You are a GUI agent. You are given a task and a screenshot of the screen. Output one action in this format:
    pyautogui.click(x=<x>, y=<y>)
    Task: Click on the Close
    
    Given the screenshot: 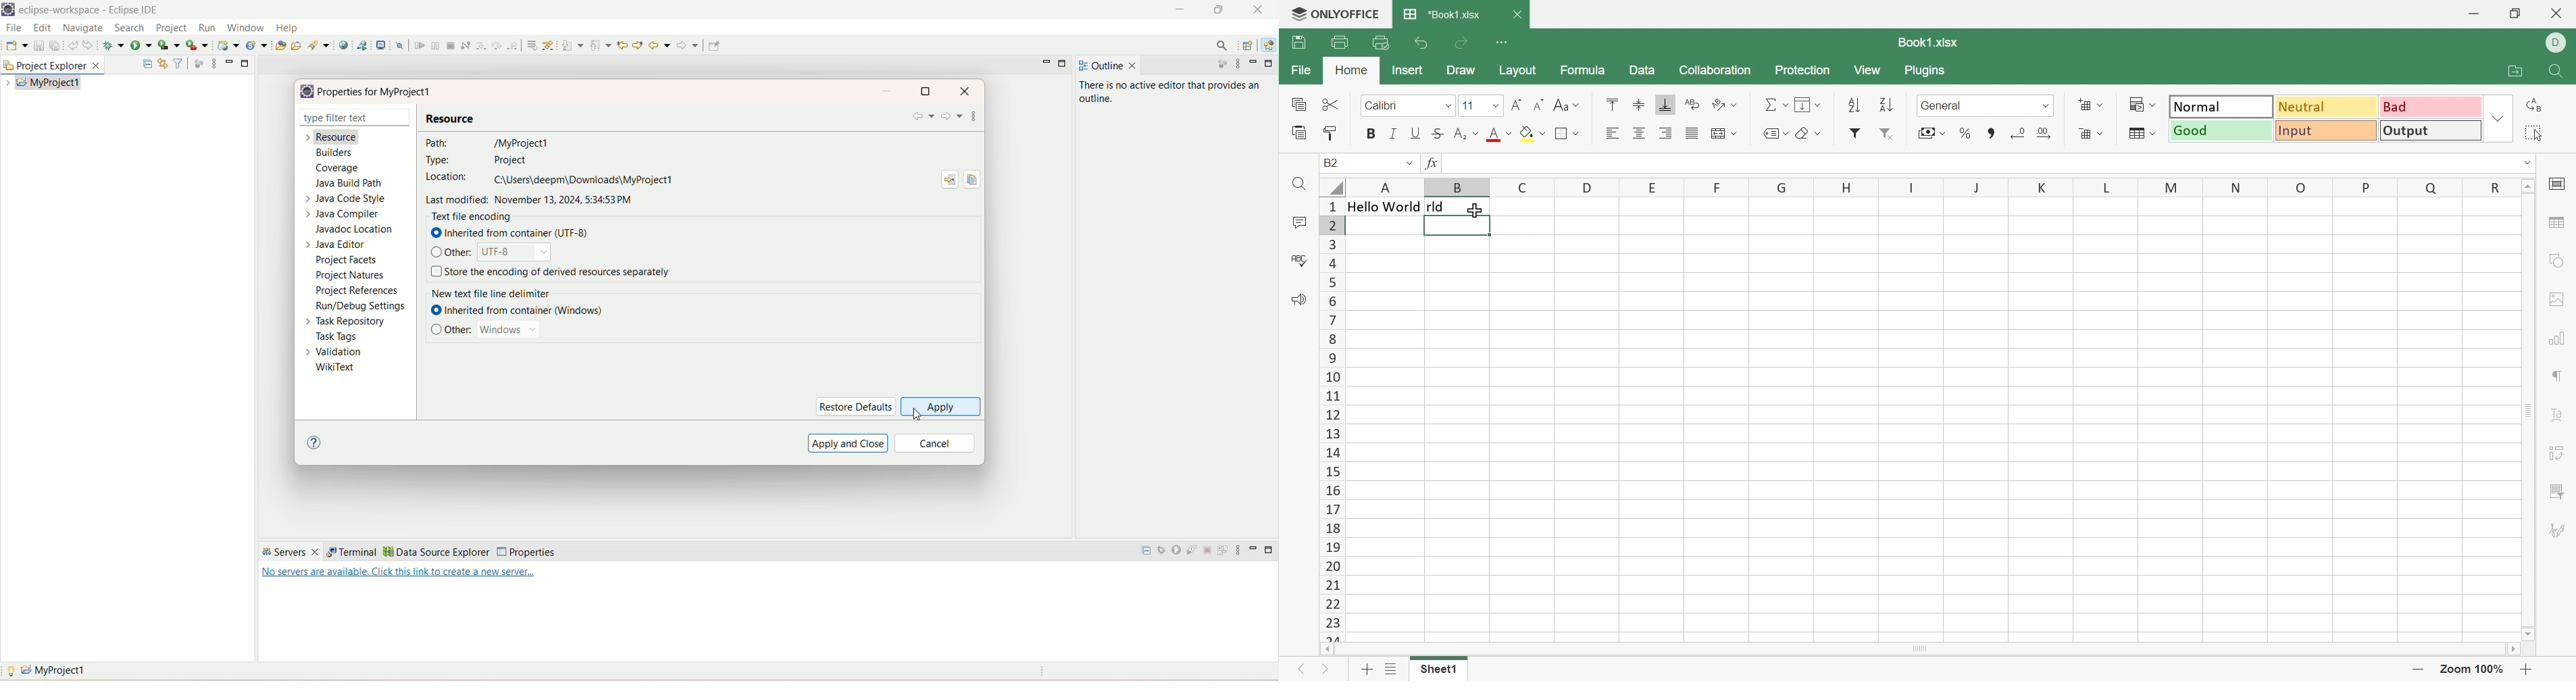 What is the action you would take?
    pyautogui.click(x=1515, y=15)
    